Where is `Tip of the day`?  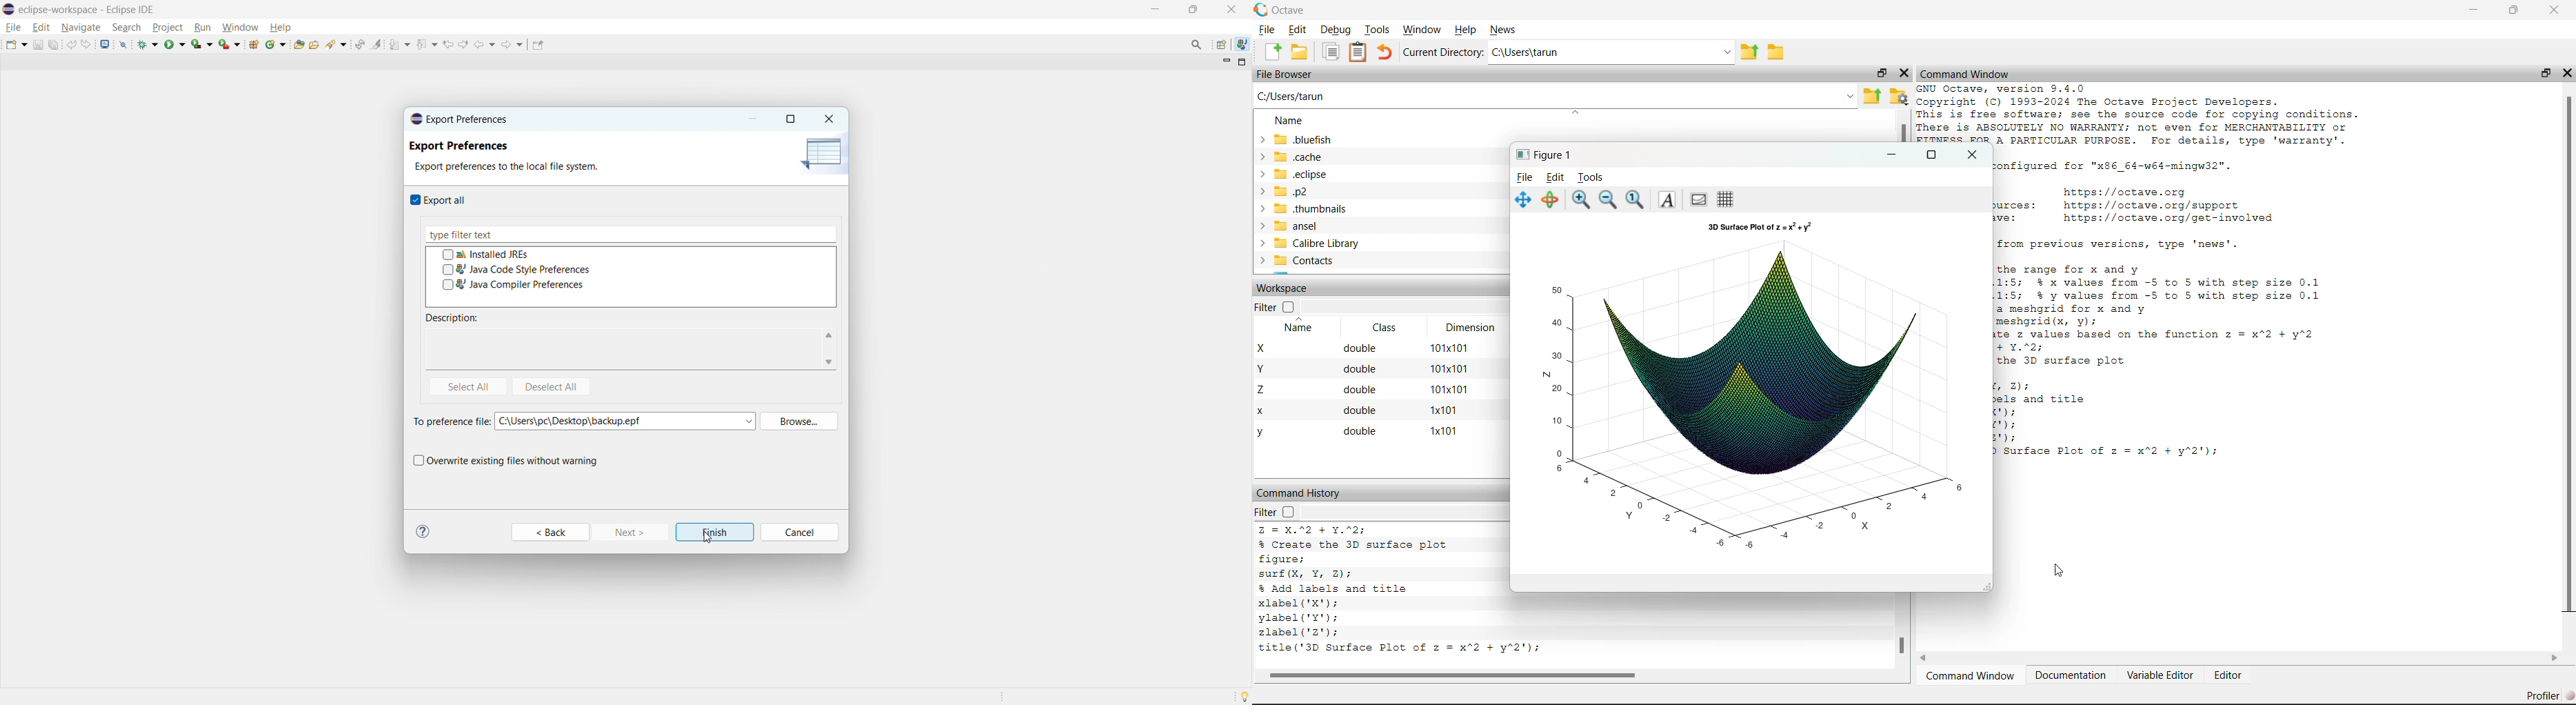
Tip of the day is located at coordinates (1242, 695).